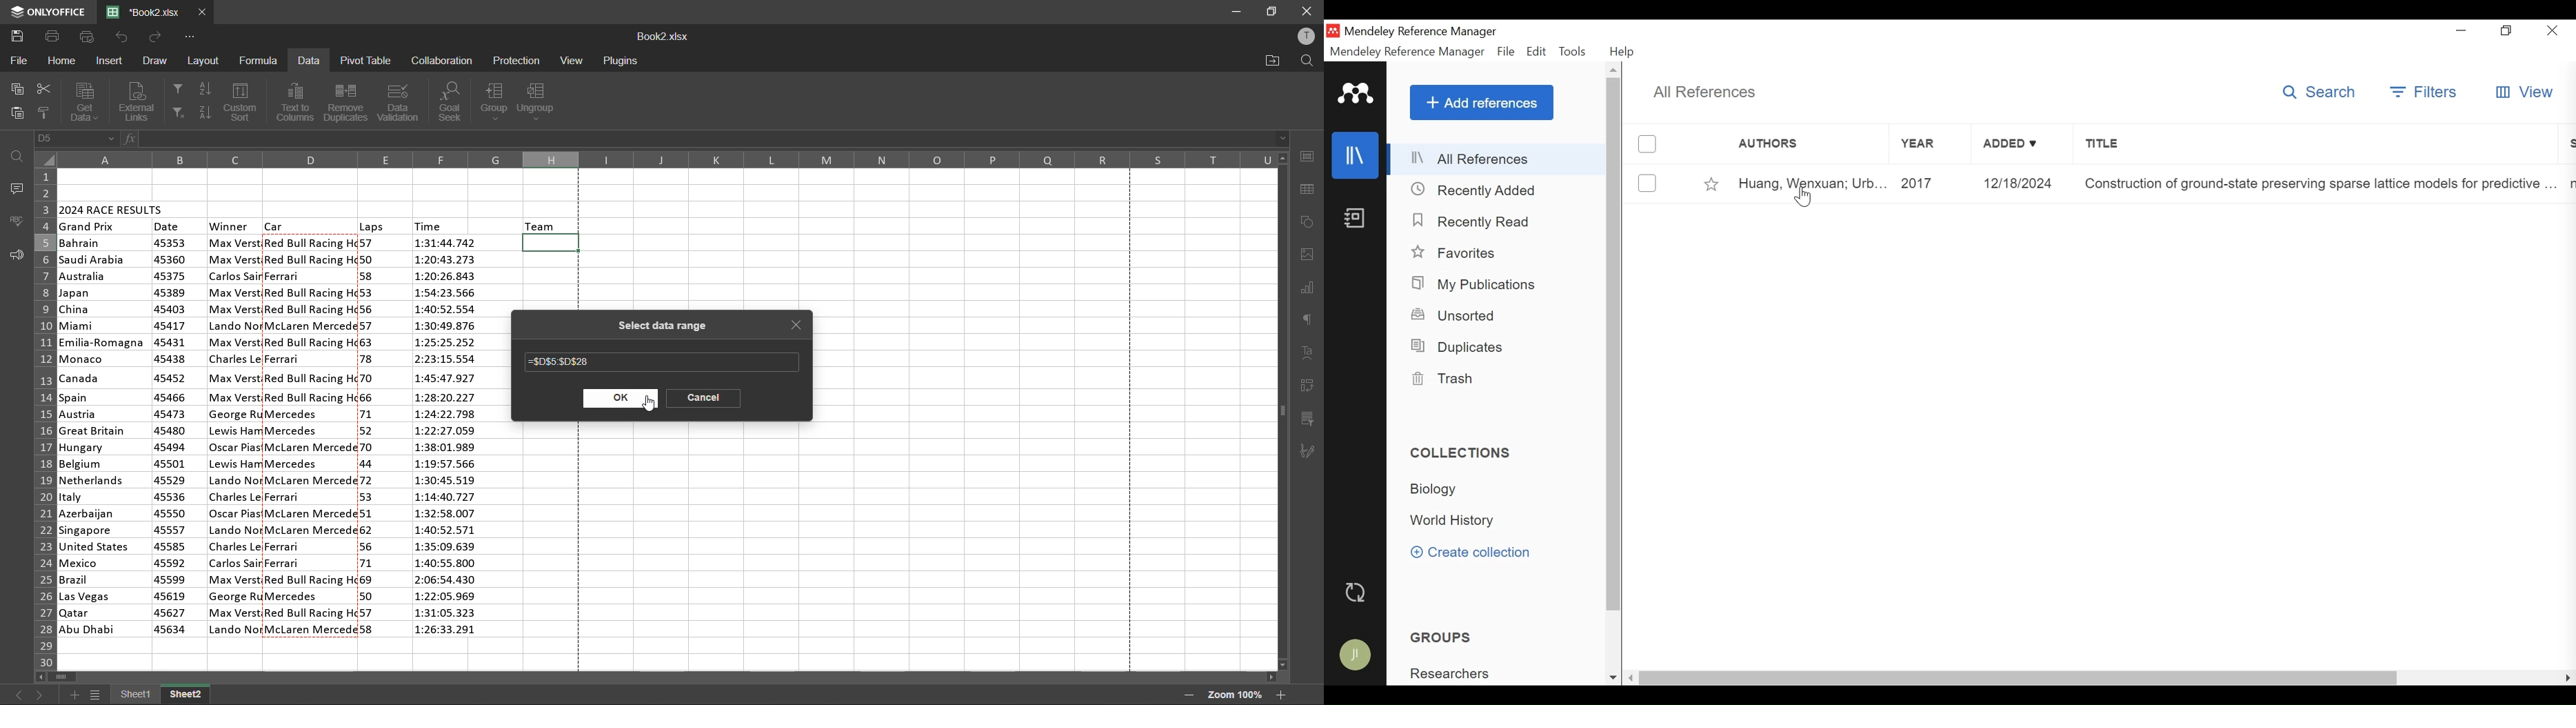 This screenshot has width=2576, height=728. I want to click on paste, so click(15, 115).